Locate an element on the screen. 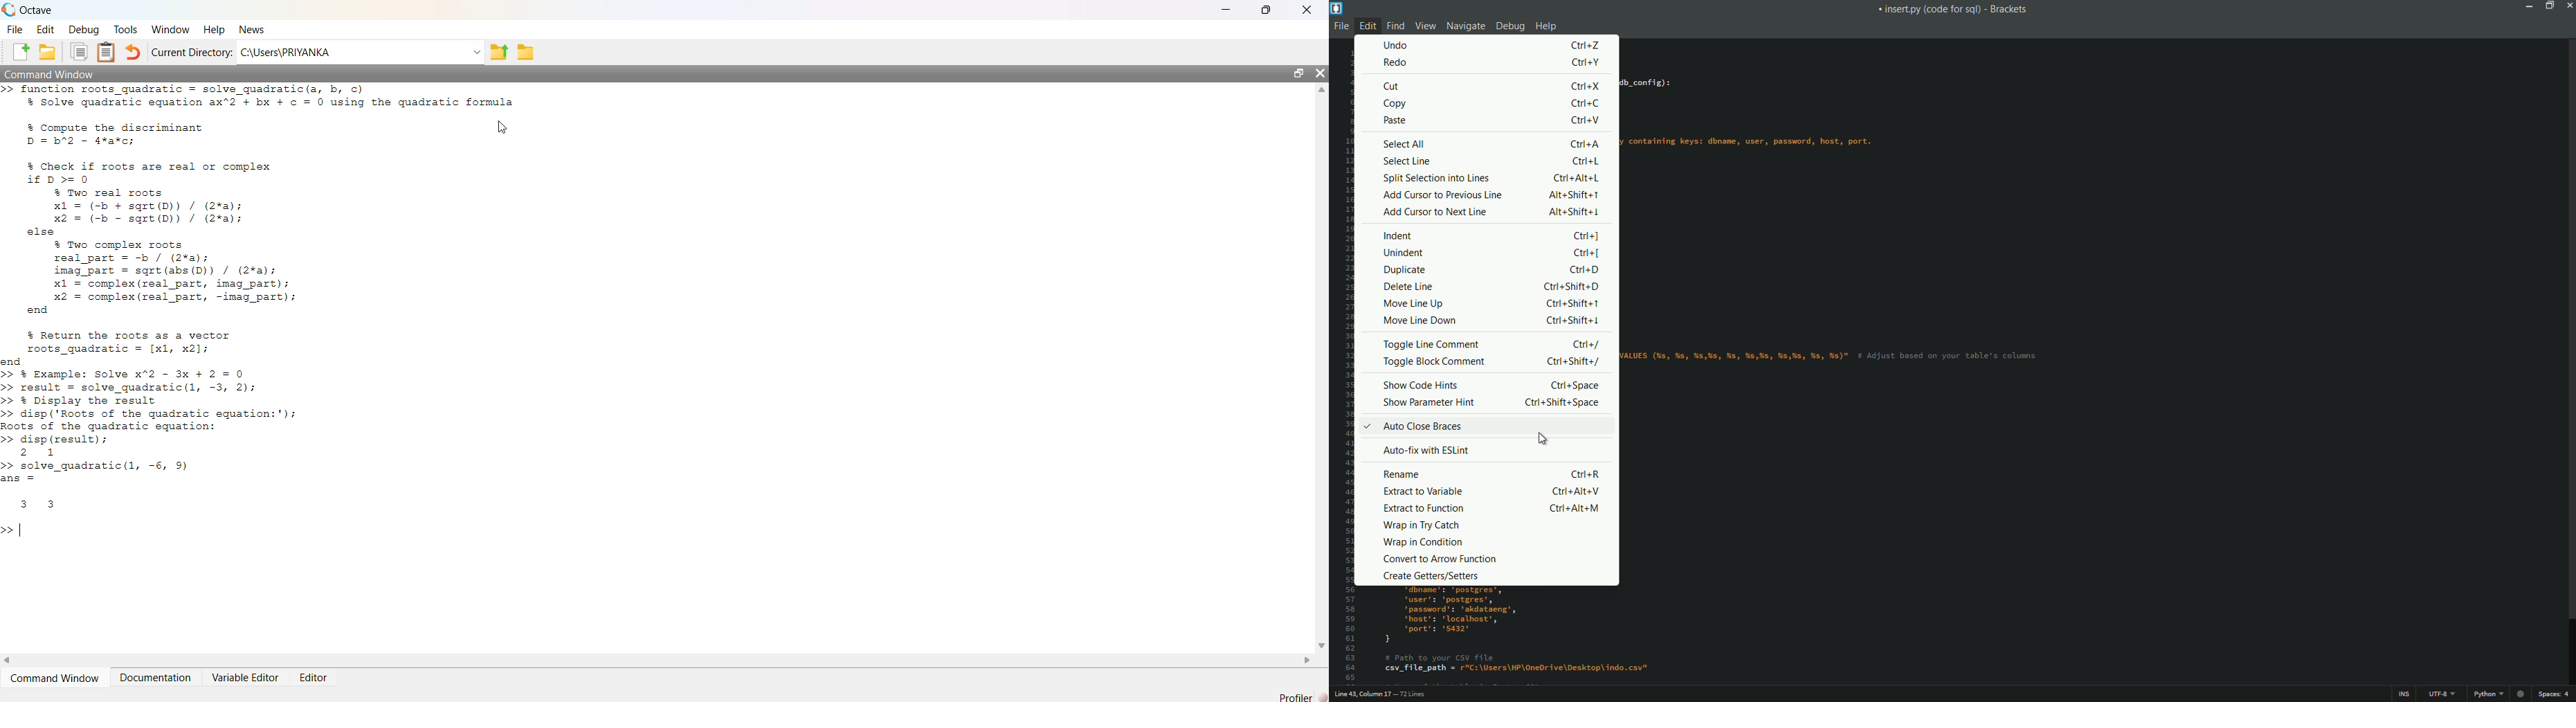  keyboard shortcut is located at coordinates (1576, 177).